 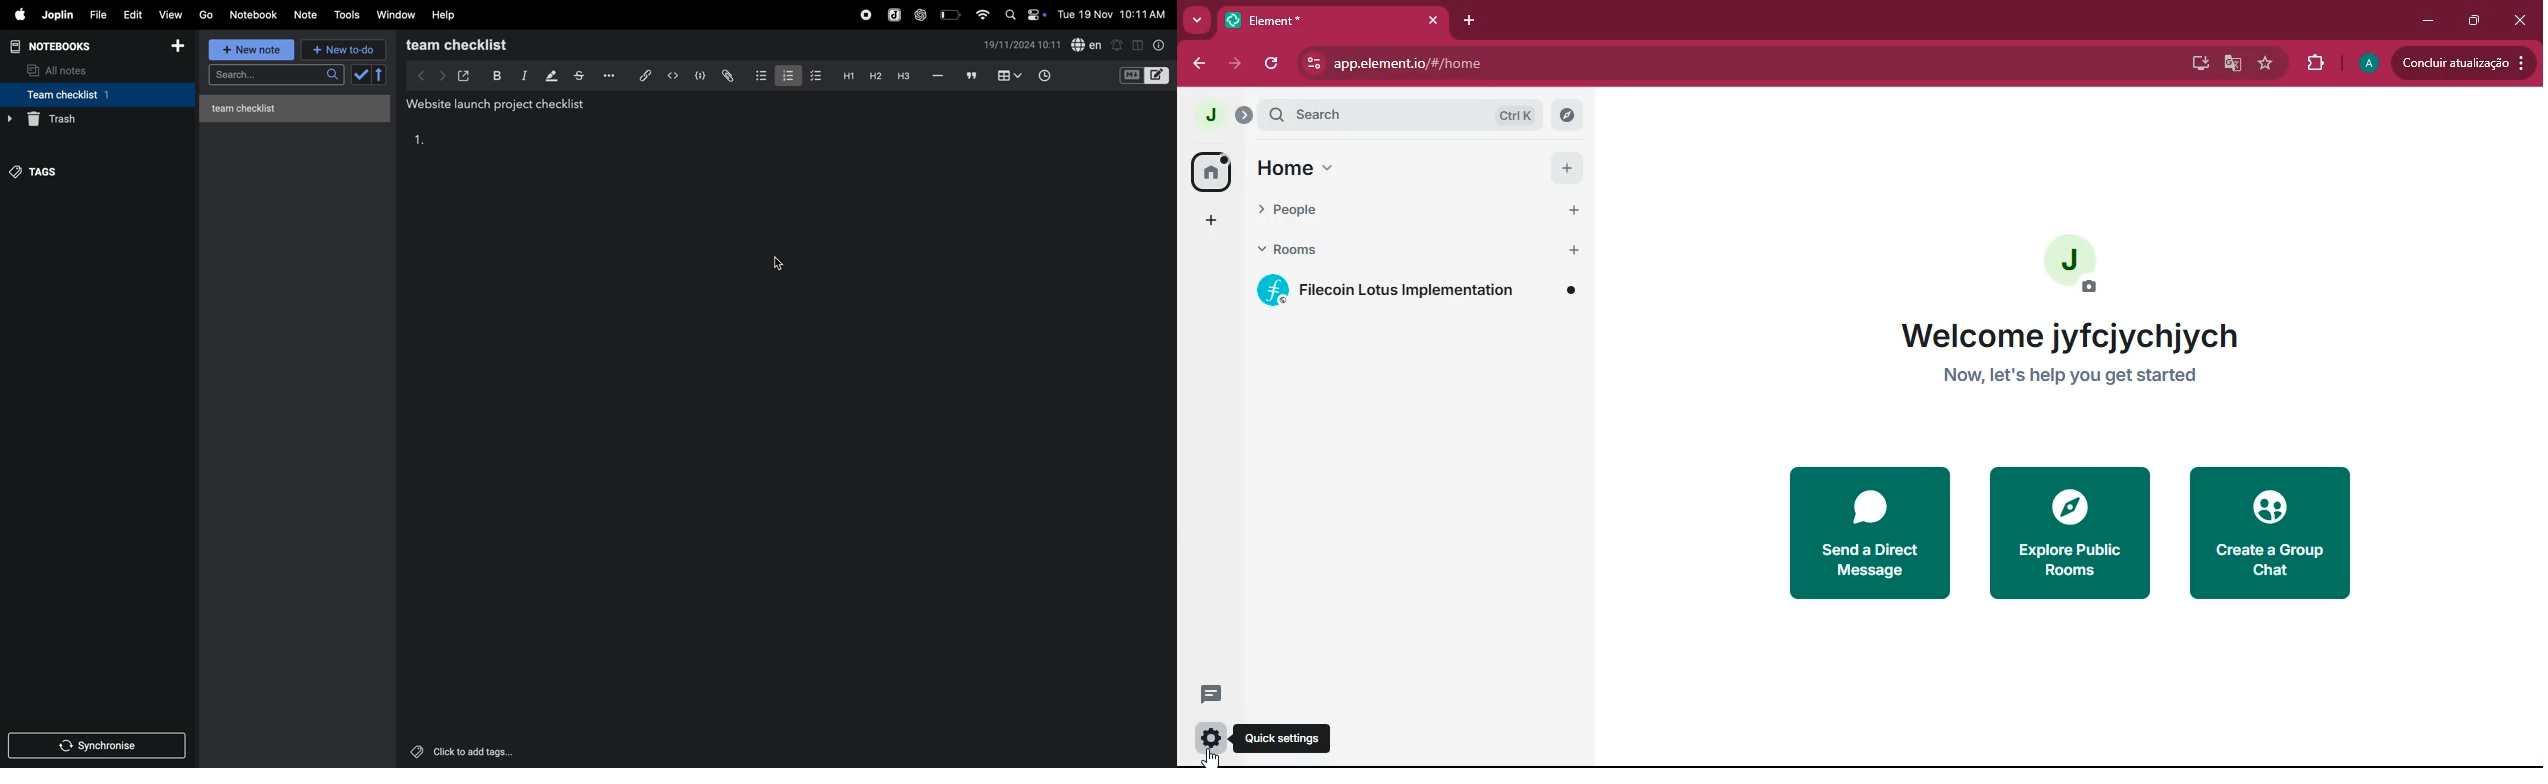 I want to click on wifi, so click(x=980, y=14).